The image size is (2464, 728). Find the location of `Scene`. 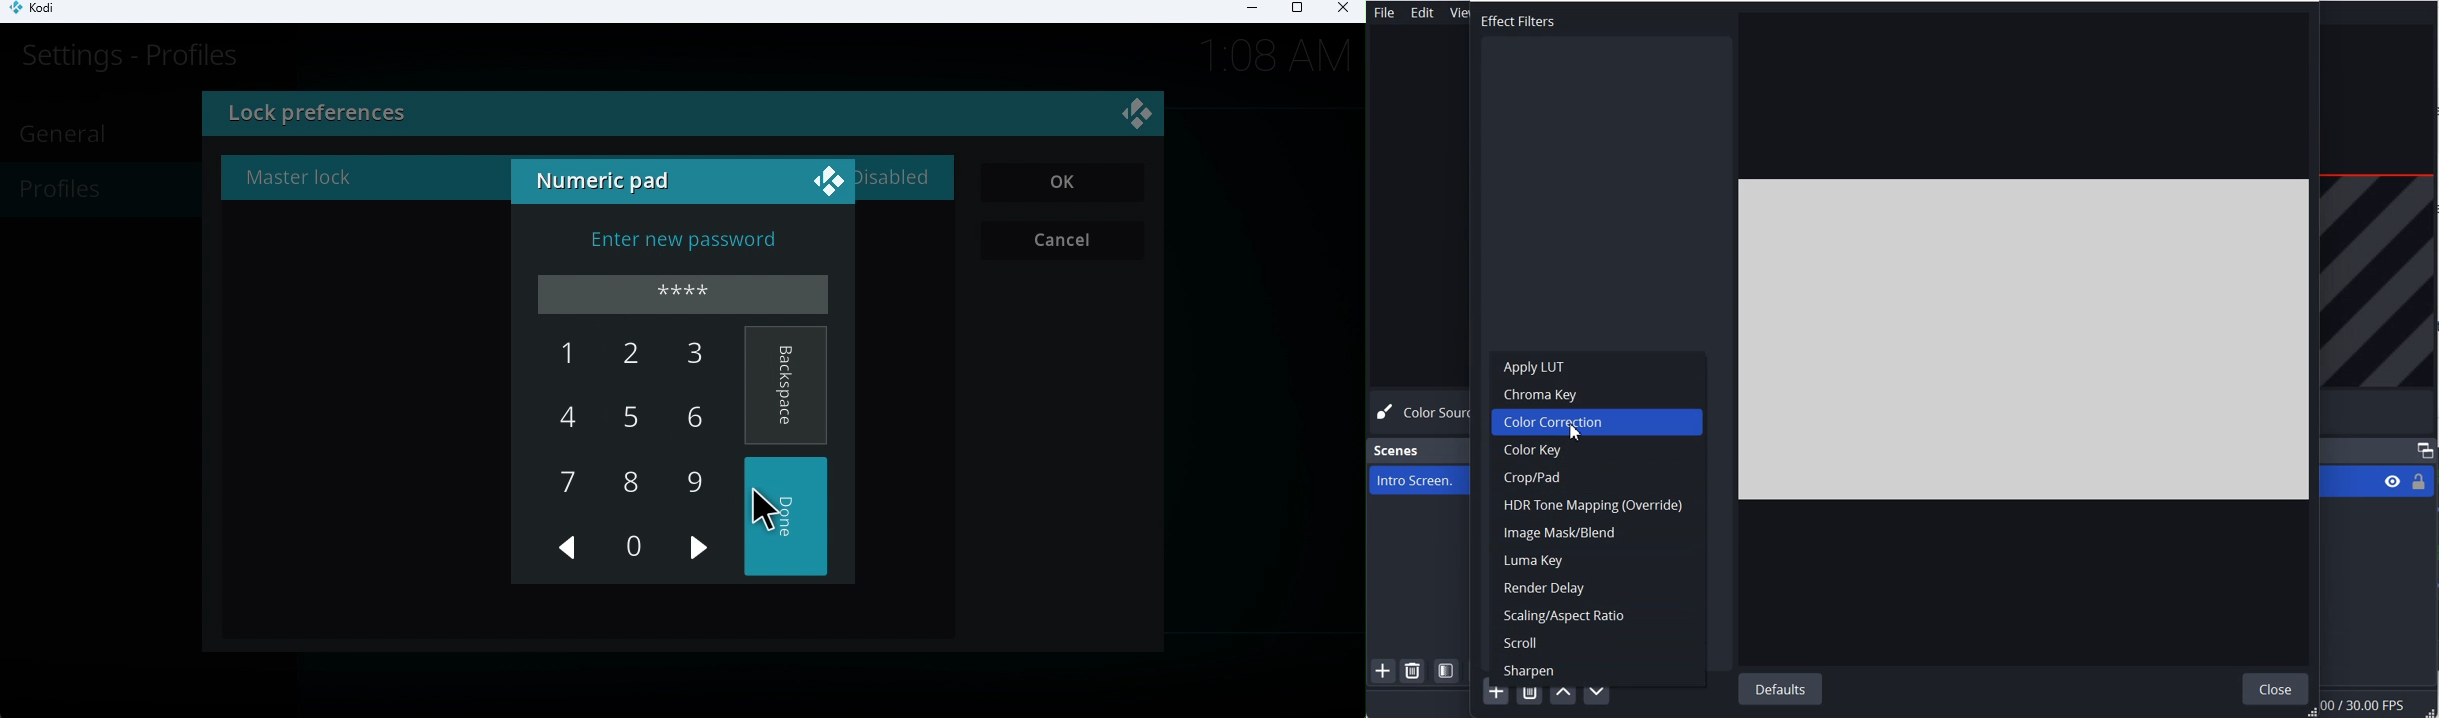

Scene is located at coordinates (1398, 451).